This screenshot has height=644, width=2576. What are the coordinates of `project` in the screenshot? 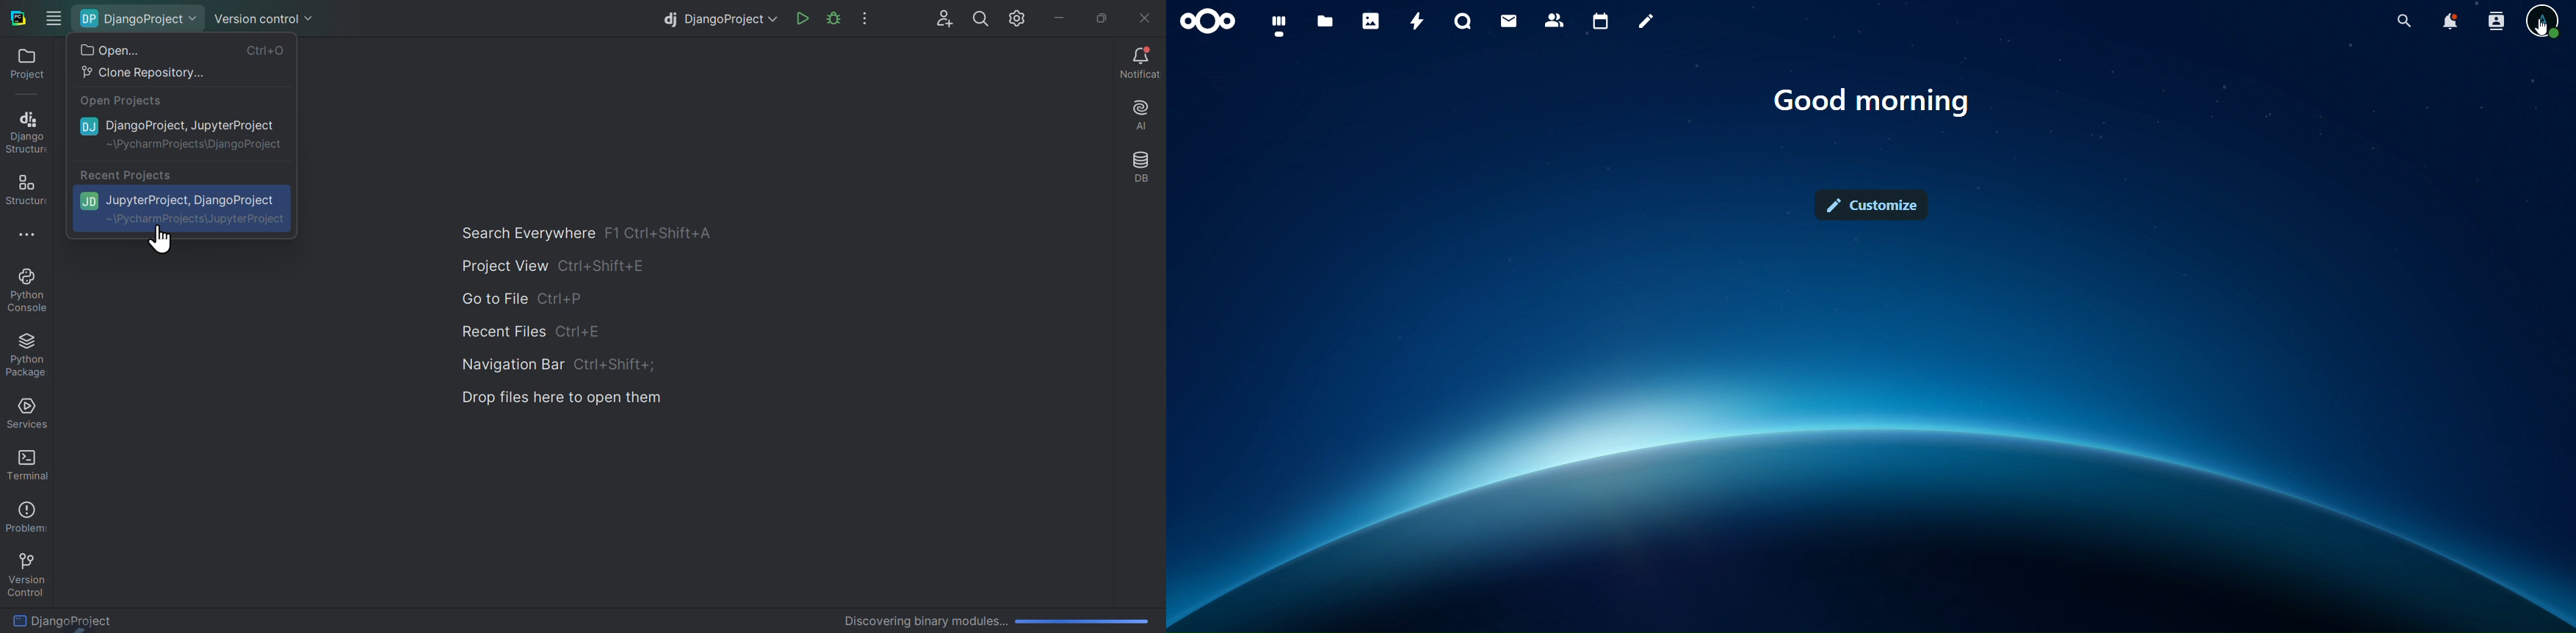 It's located at (22, 68).